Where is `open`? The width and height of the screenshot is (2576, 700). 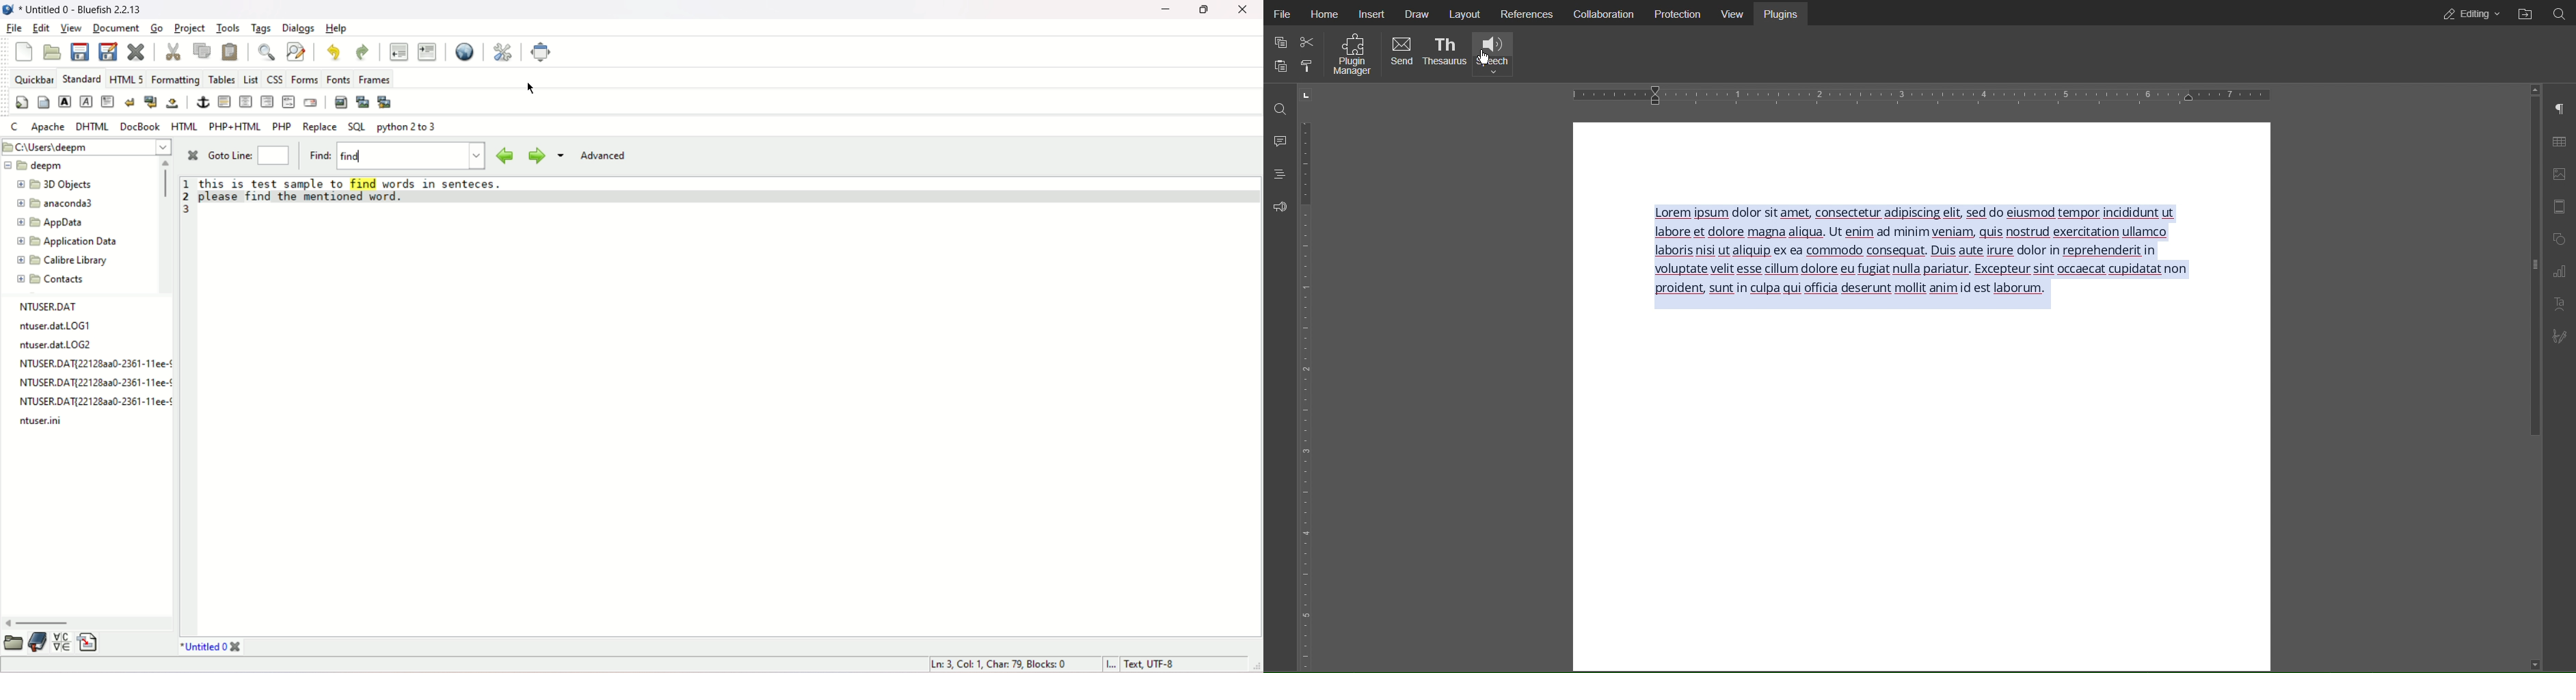 open is located at coordinates (54, 53).